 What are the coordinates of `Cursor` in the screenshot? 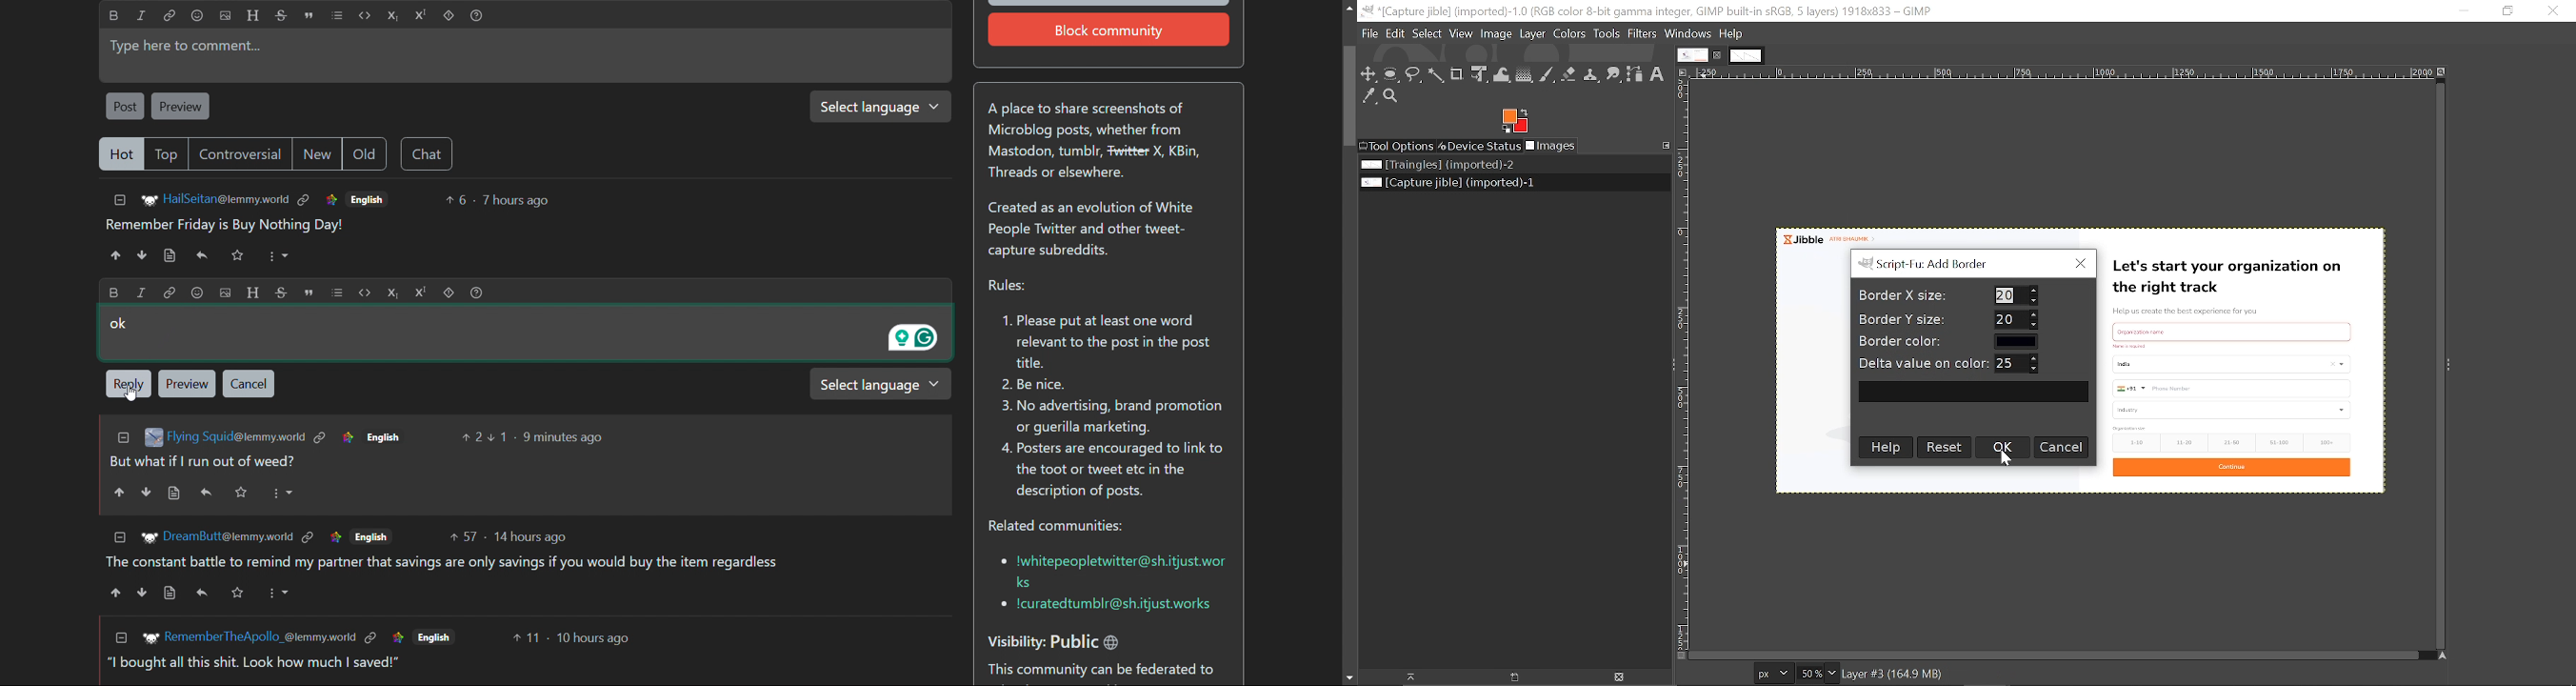 It's located at (127, 397).